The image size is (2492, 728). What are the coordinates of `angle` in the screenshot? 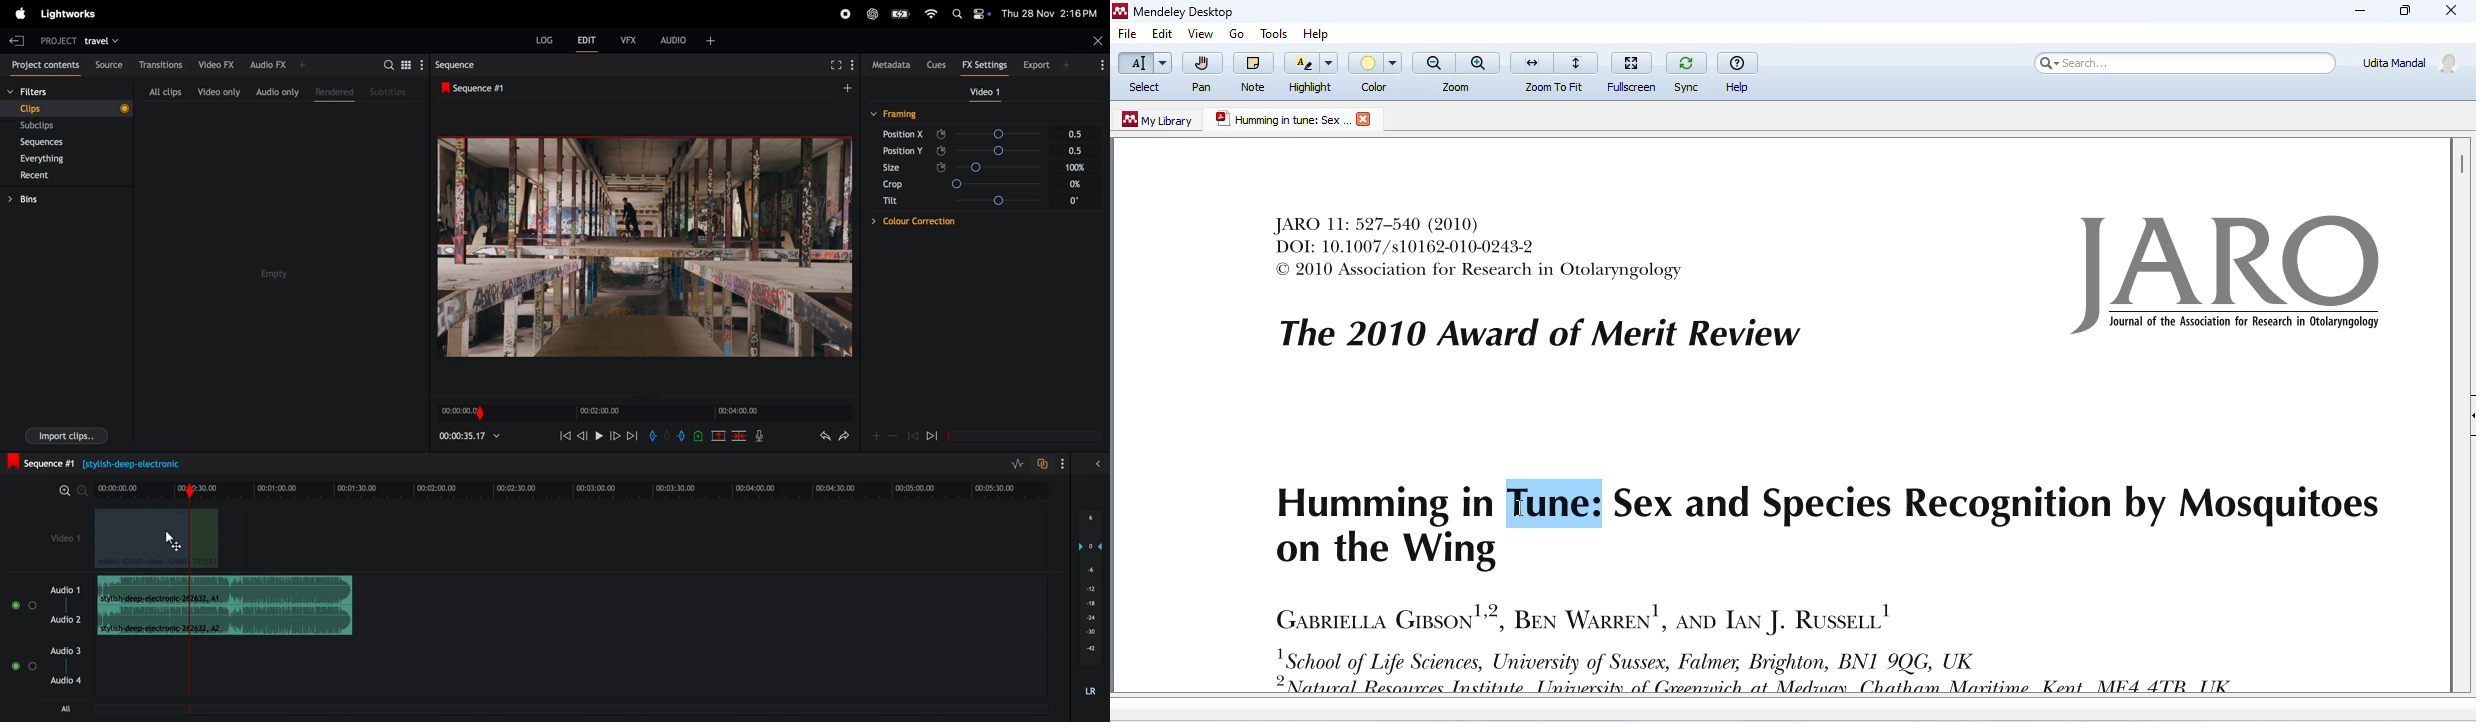 It's located at (1015, 168).